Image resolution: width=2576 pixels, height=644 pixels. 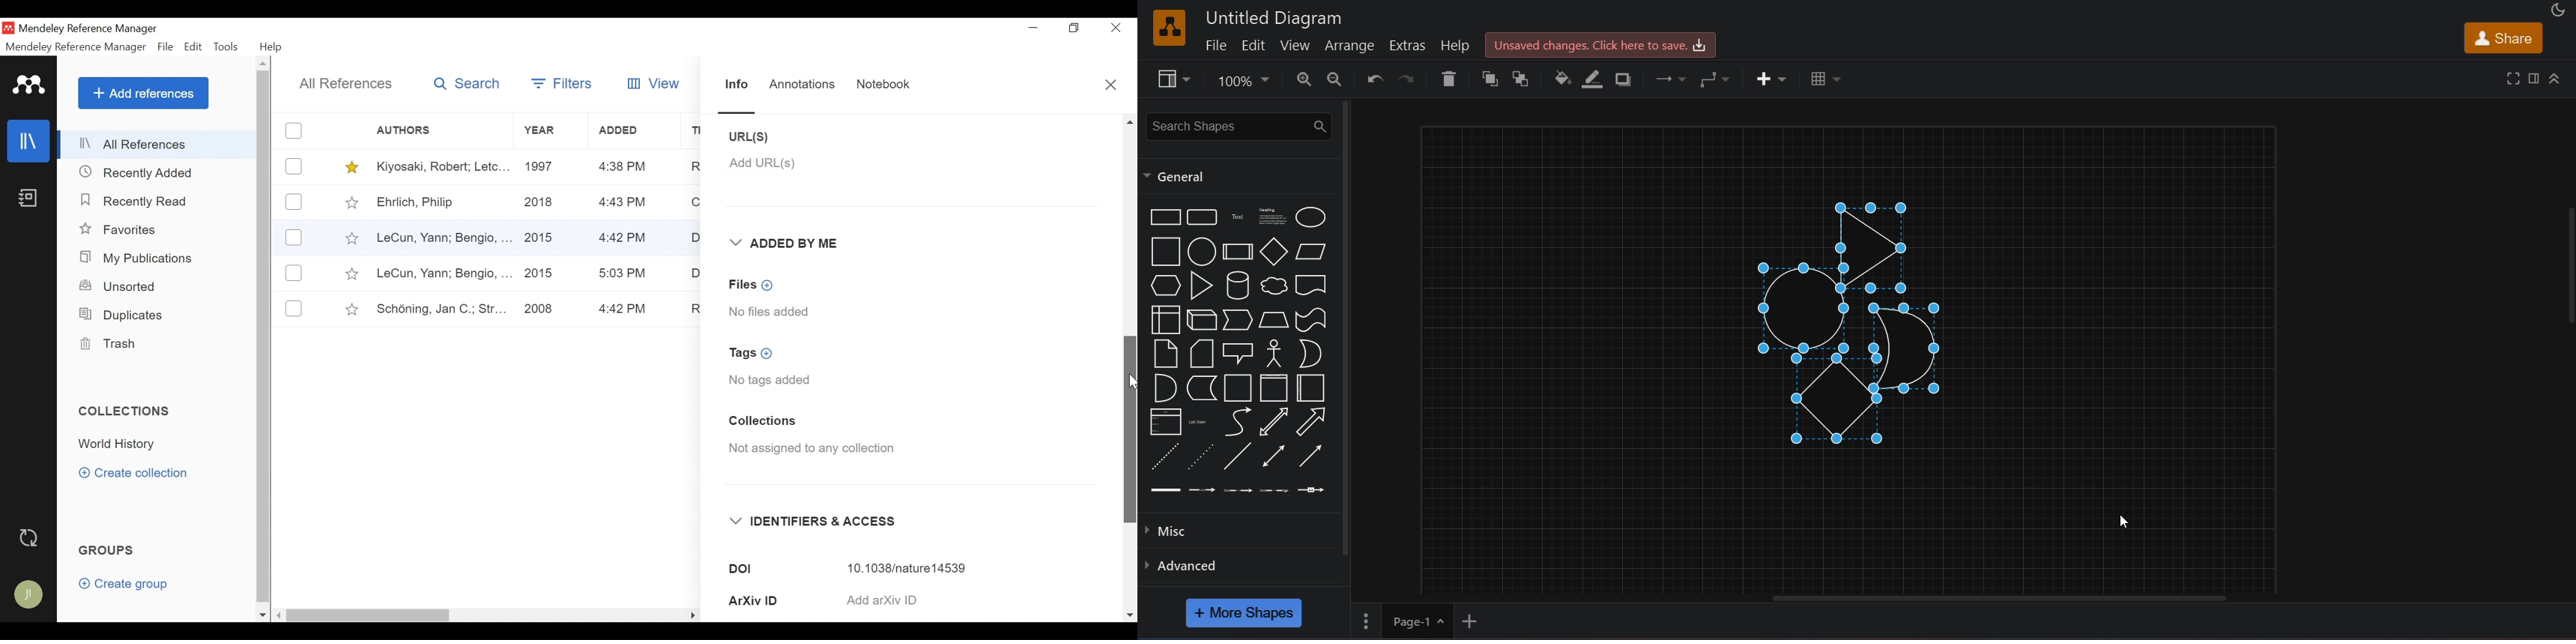 I want to click on minimize, so click(x=1034, y=27).